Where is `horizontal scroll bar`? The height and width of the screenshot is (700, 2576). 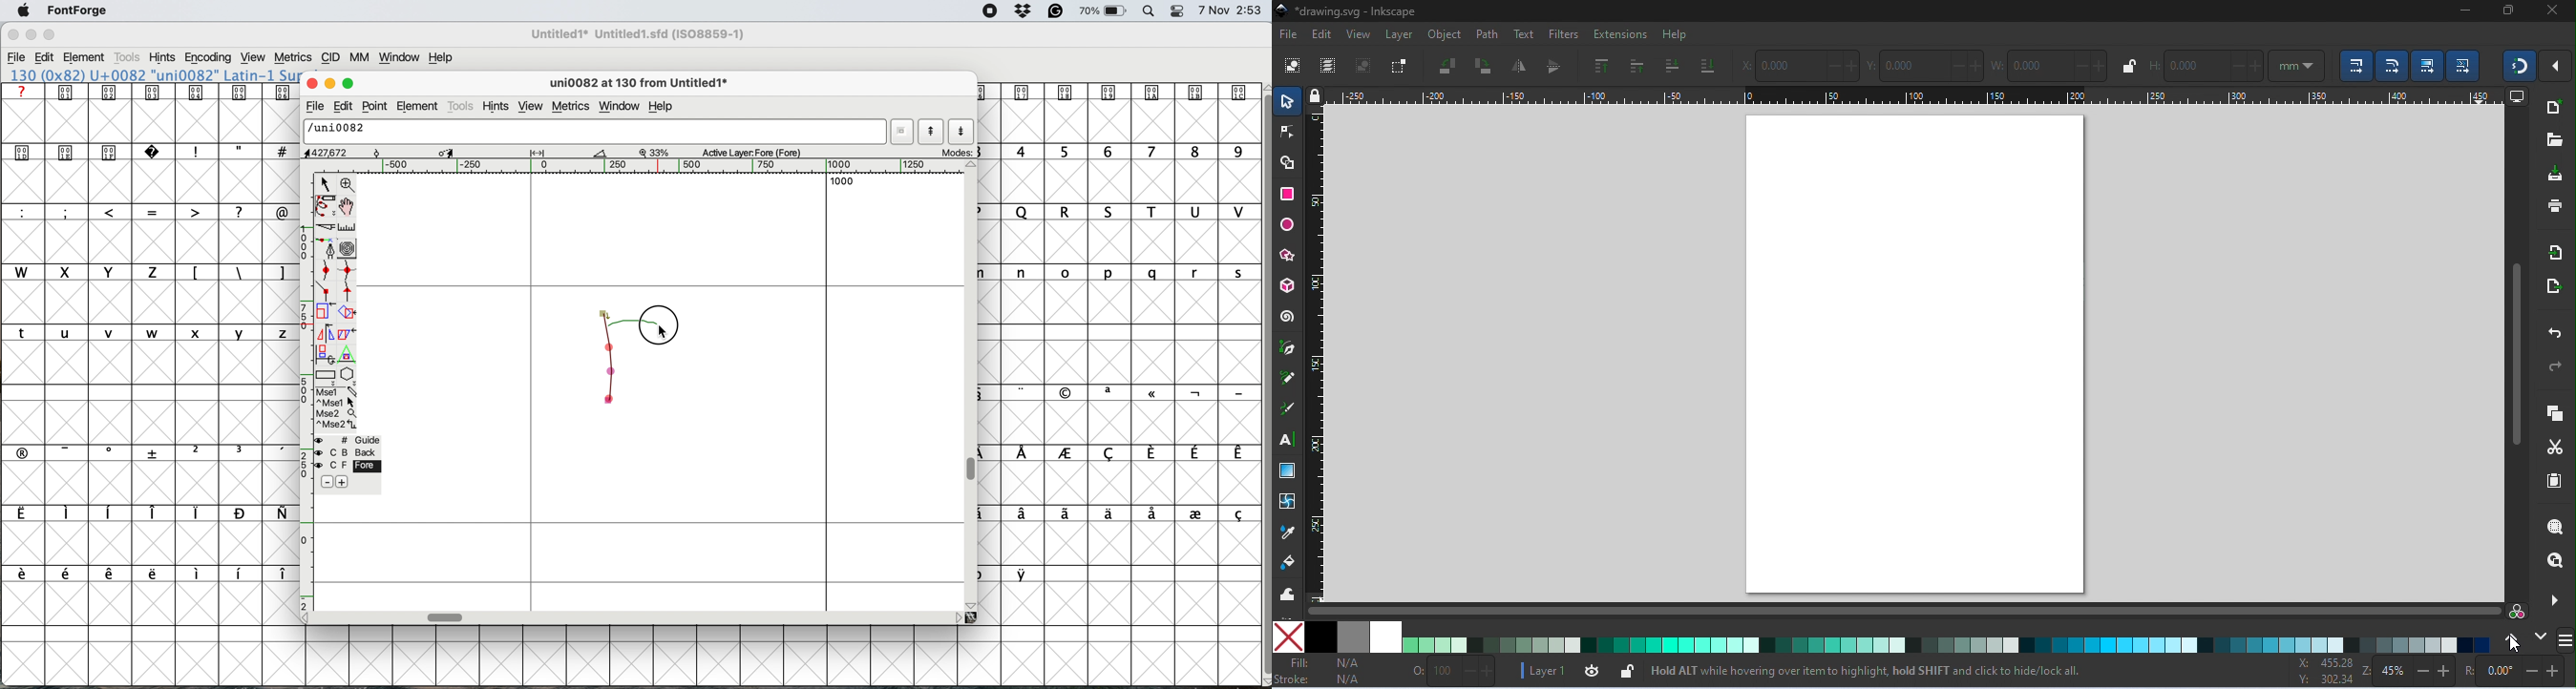
horizontal scroll bar is located at coordinates (1899, 612).